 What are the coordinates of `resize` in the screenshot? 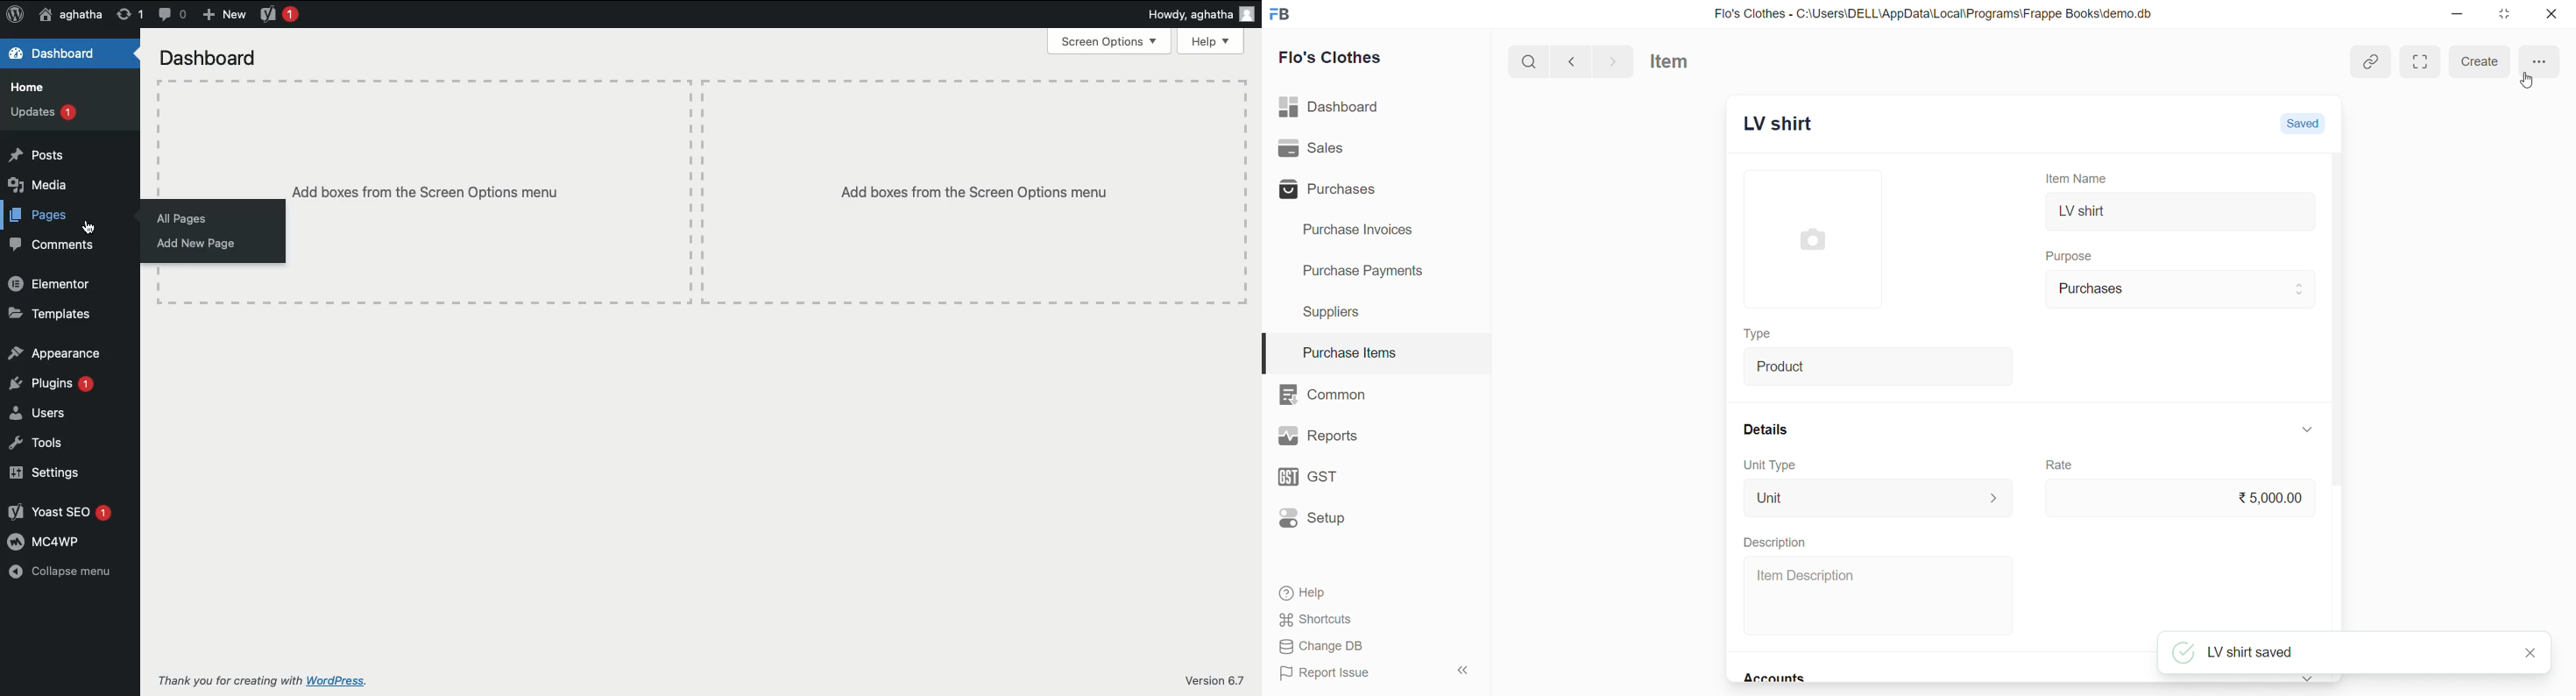 It's located at (2505, 14).